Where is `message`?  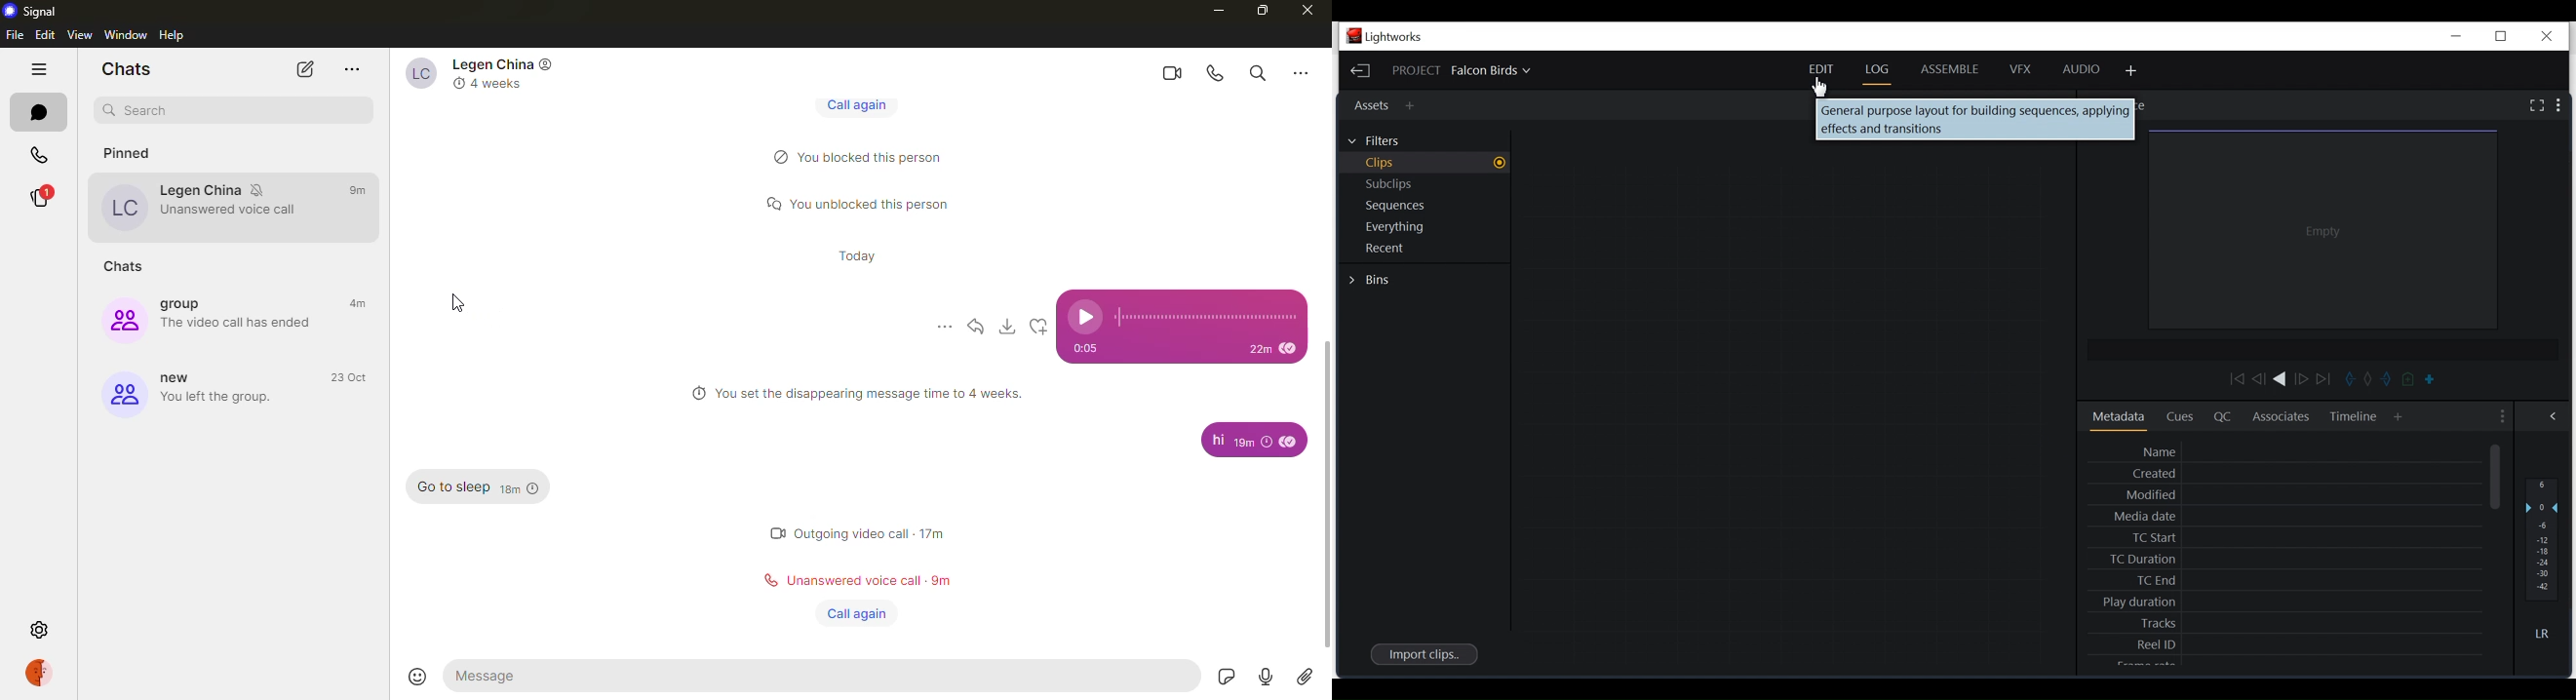
message is located at coordinates (1212, 441).